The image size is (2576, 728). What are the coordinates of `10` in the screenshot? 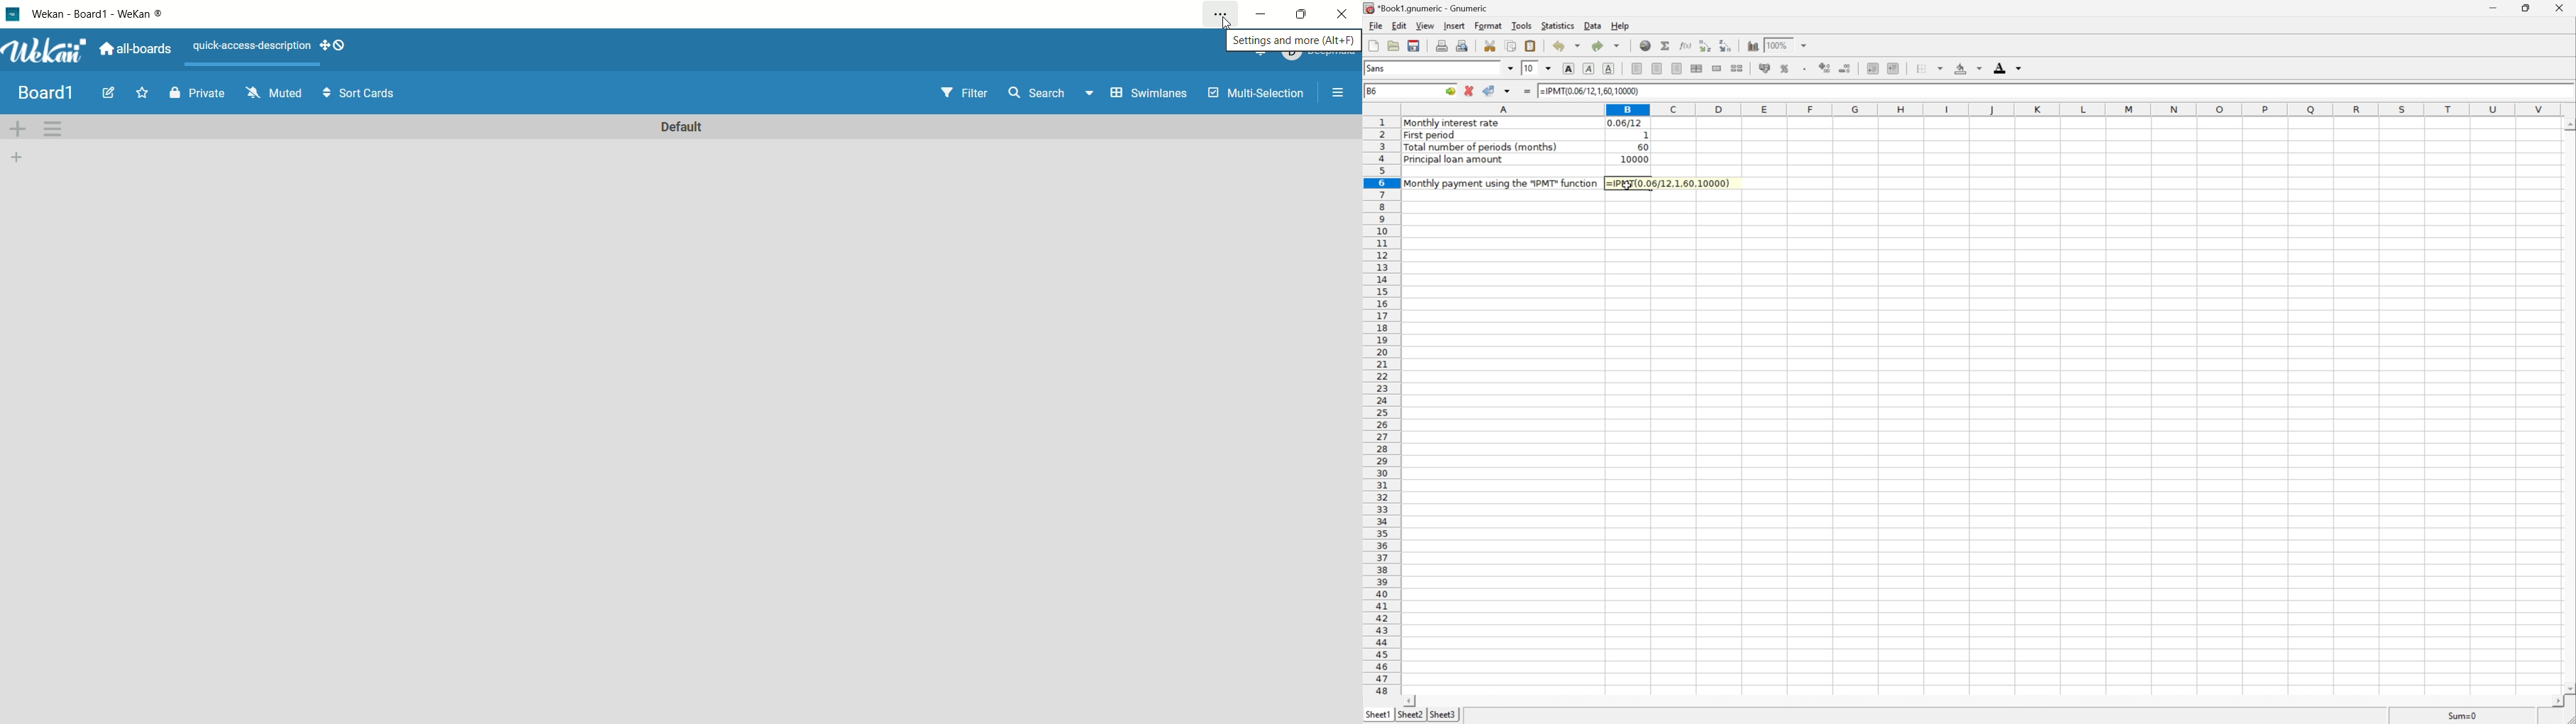 It's located at (1529, 68).